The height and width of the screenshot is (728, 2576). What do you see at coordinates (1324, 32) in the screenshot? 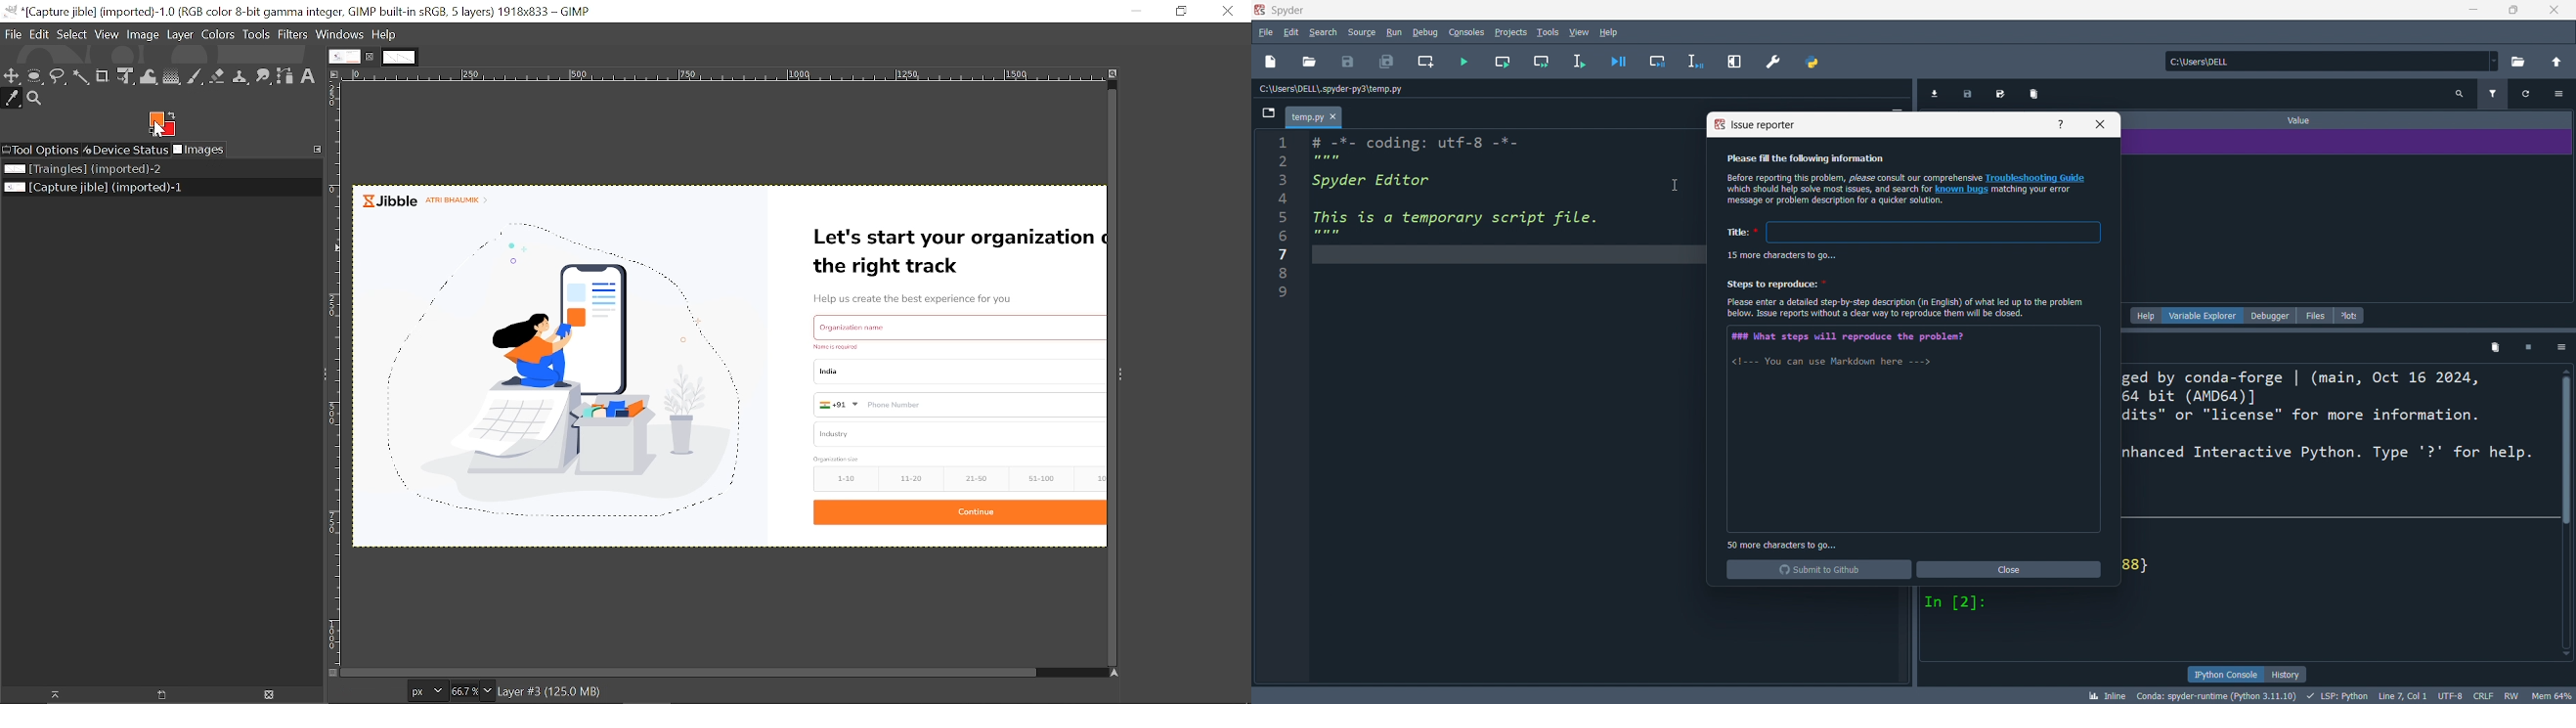
I see `search` at bounding box center [1324, 32].